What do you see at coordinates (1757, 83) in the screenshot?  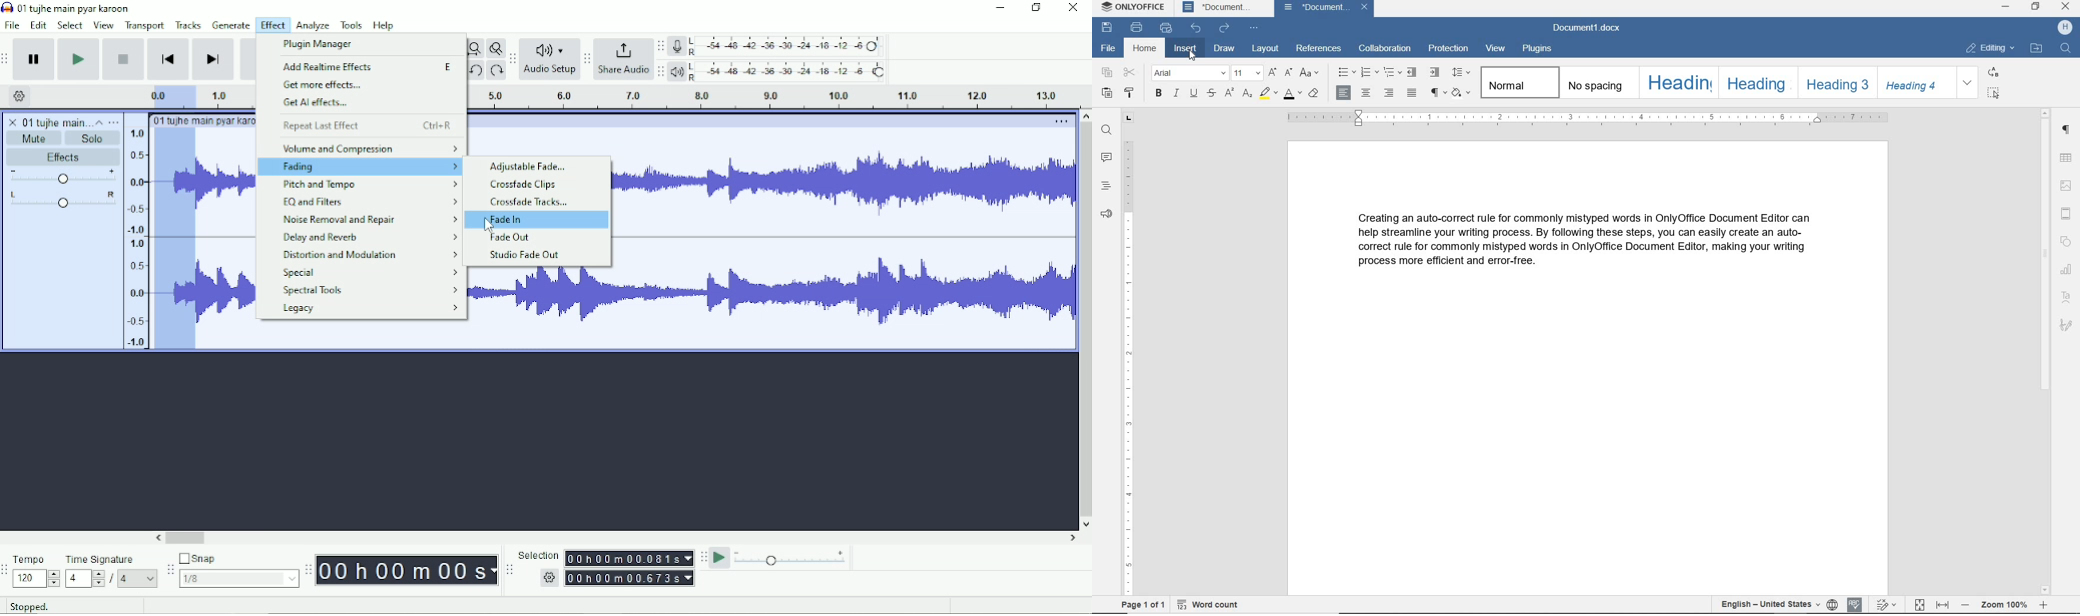 I see `heading 2` at bounding box center [1757, 83].